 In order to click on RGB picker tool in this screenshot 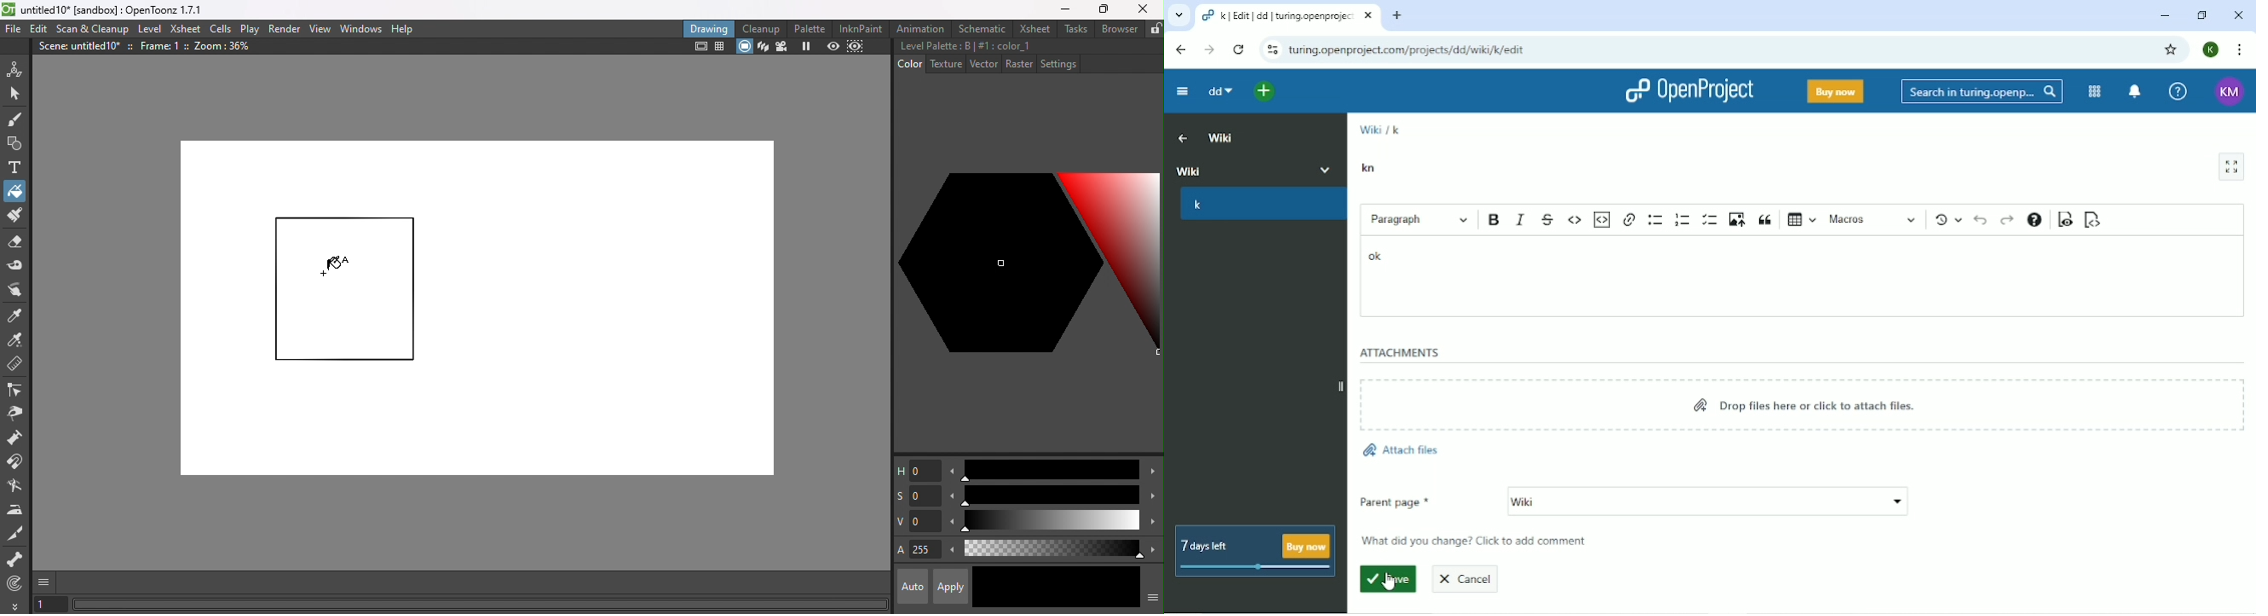, I will do `click(15, 339)`.